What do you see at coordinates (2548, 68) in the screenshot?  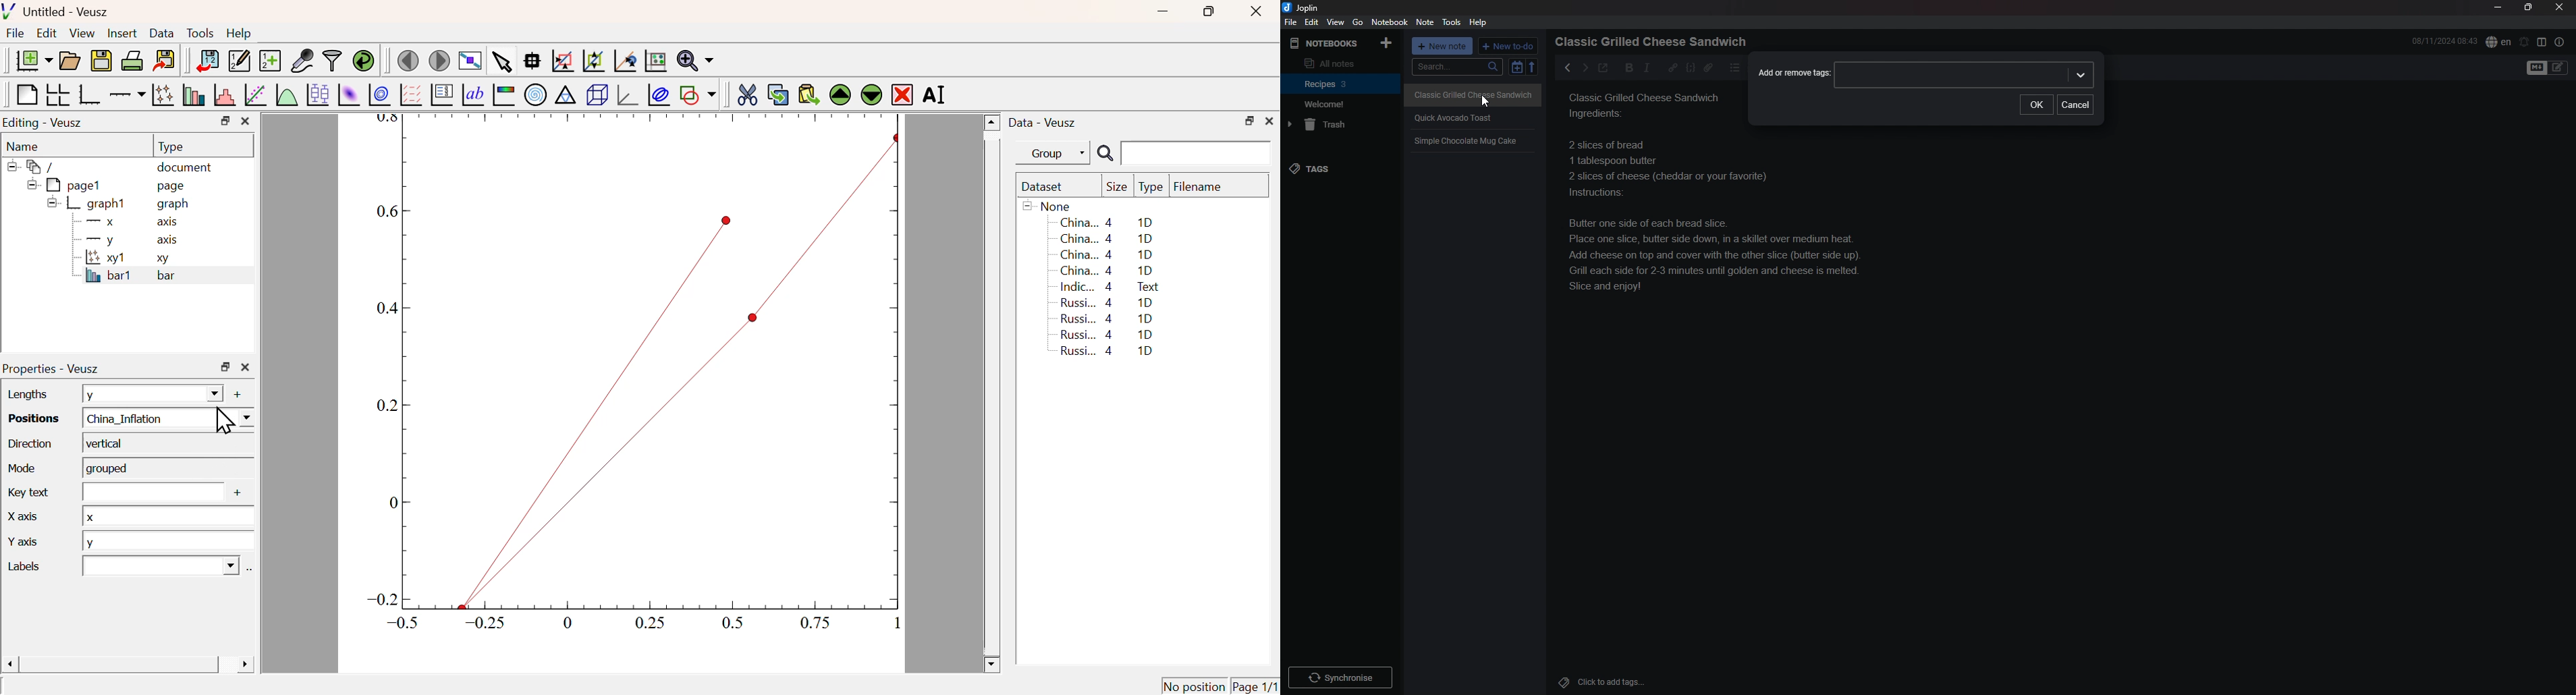 I see `toggle editor` at bounding box center [2548, 68].